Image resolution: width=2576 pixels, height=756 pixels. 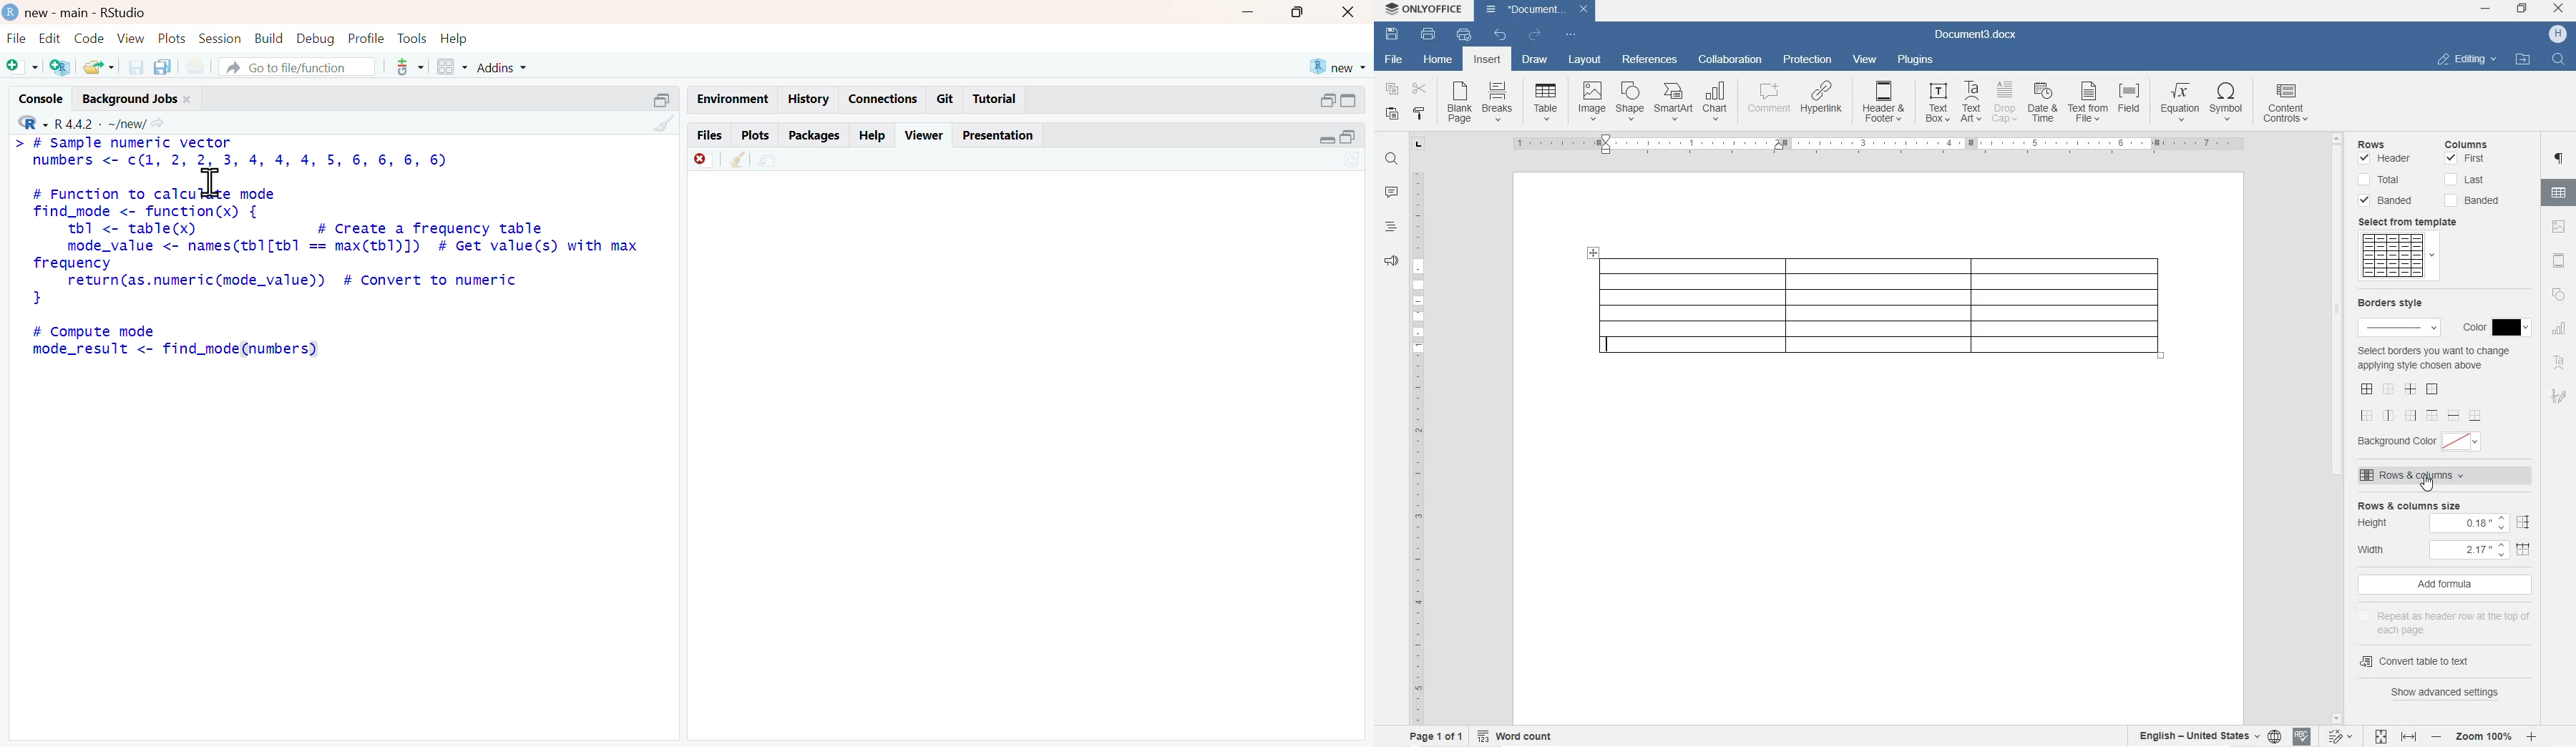 What do you see at coordinates (2465, 159) in the screenshot?
I see `First` at bounding box center [2465, 159].